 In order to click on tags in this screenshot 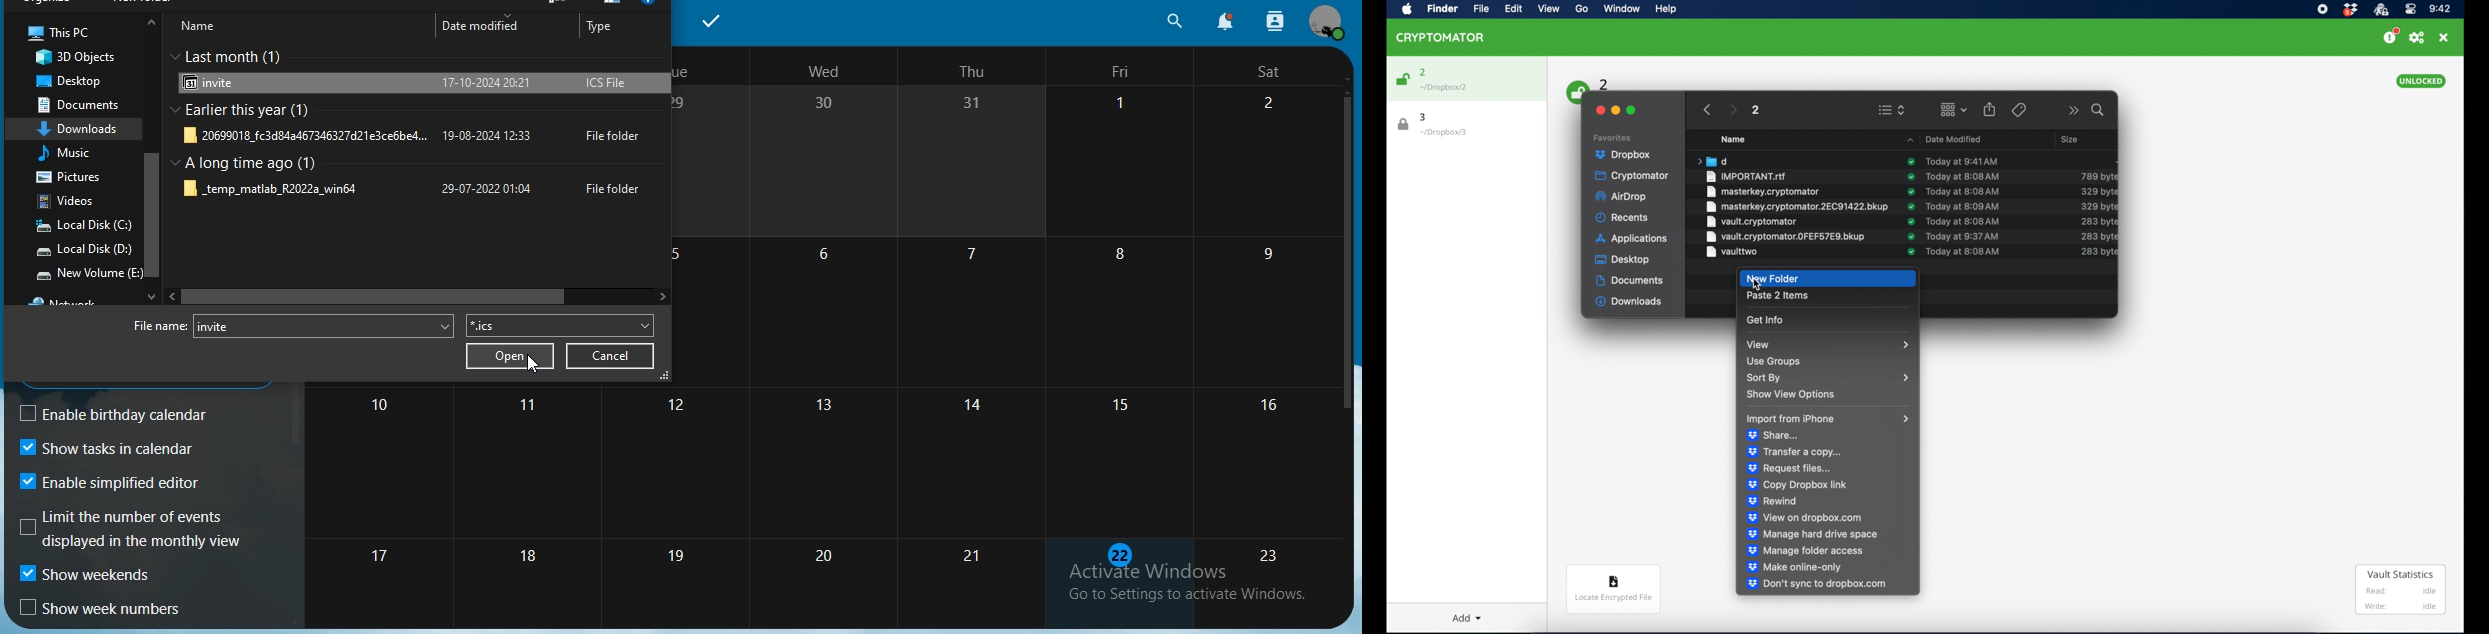, I will do `click(2018, 110)`.